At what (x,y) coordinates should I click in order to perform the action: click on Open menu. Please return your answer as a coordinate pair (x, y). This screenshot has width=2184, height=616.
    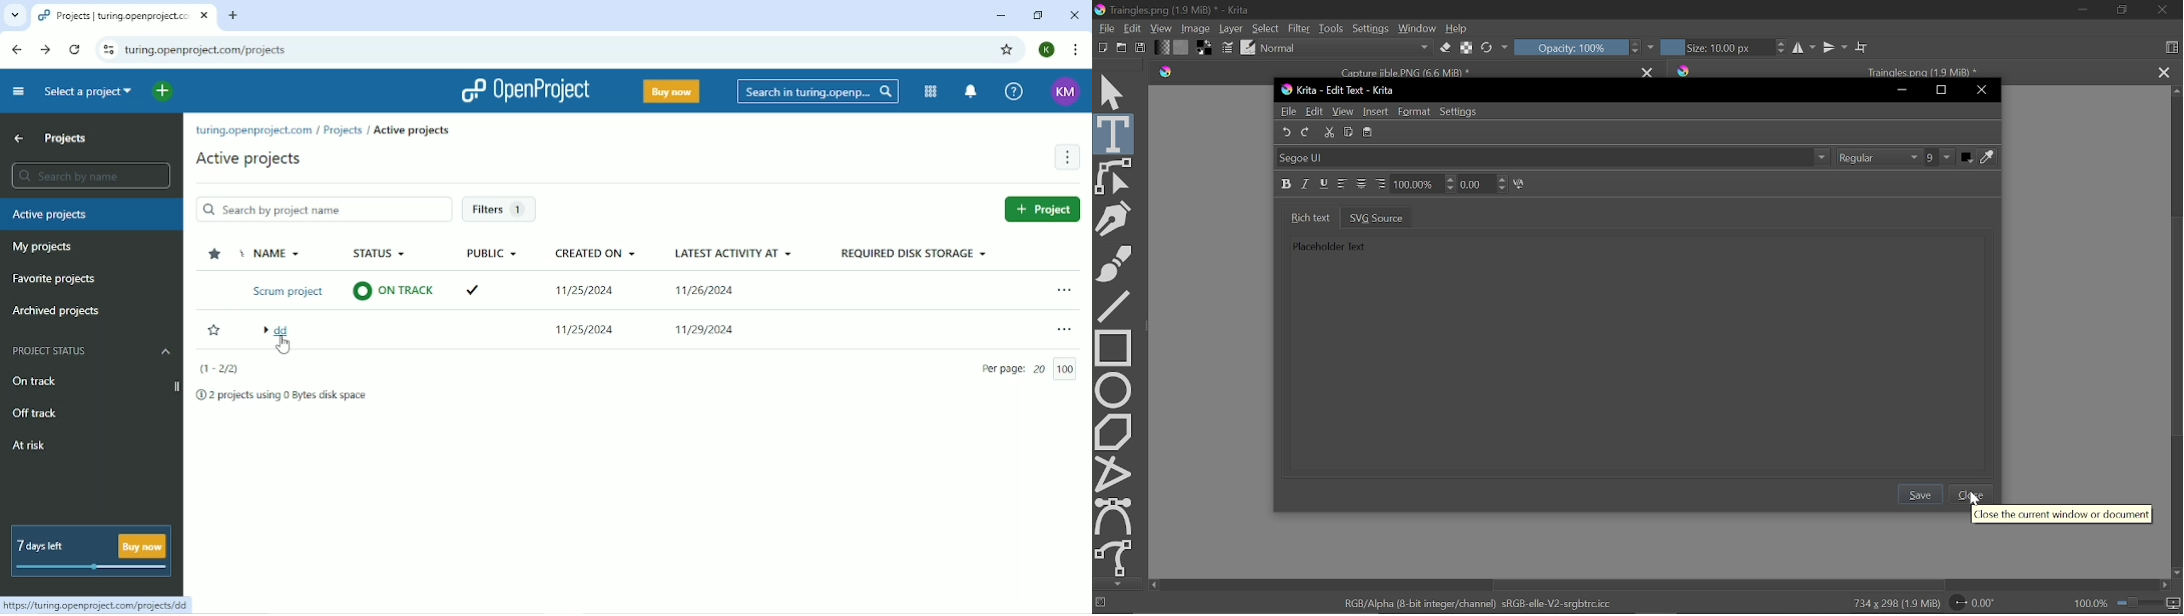
    Looking at the image, I should click on (1065, 329).